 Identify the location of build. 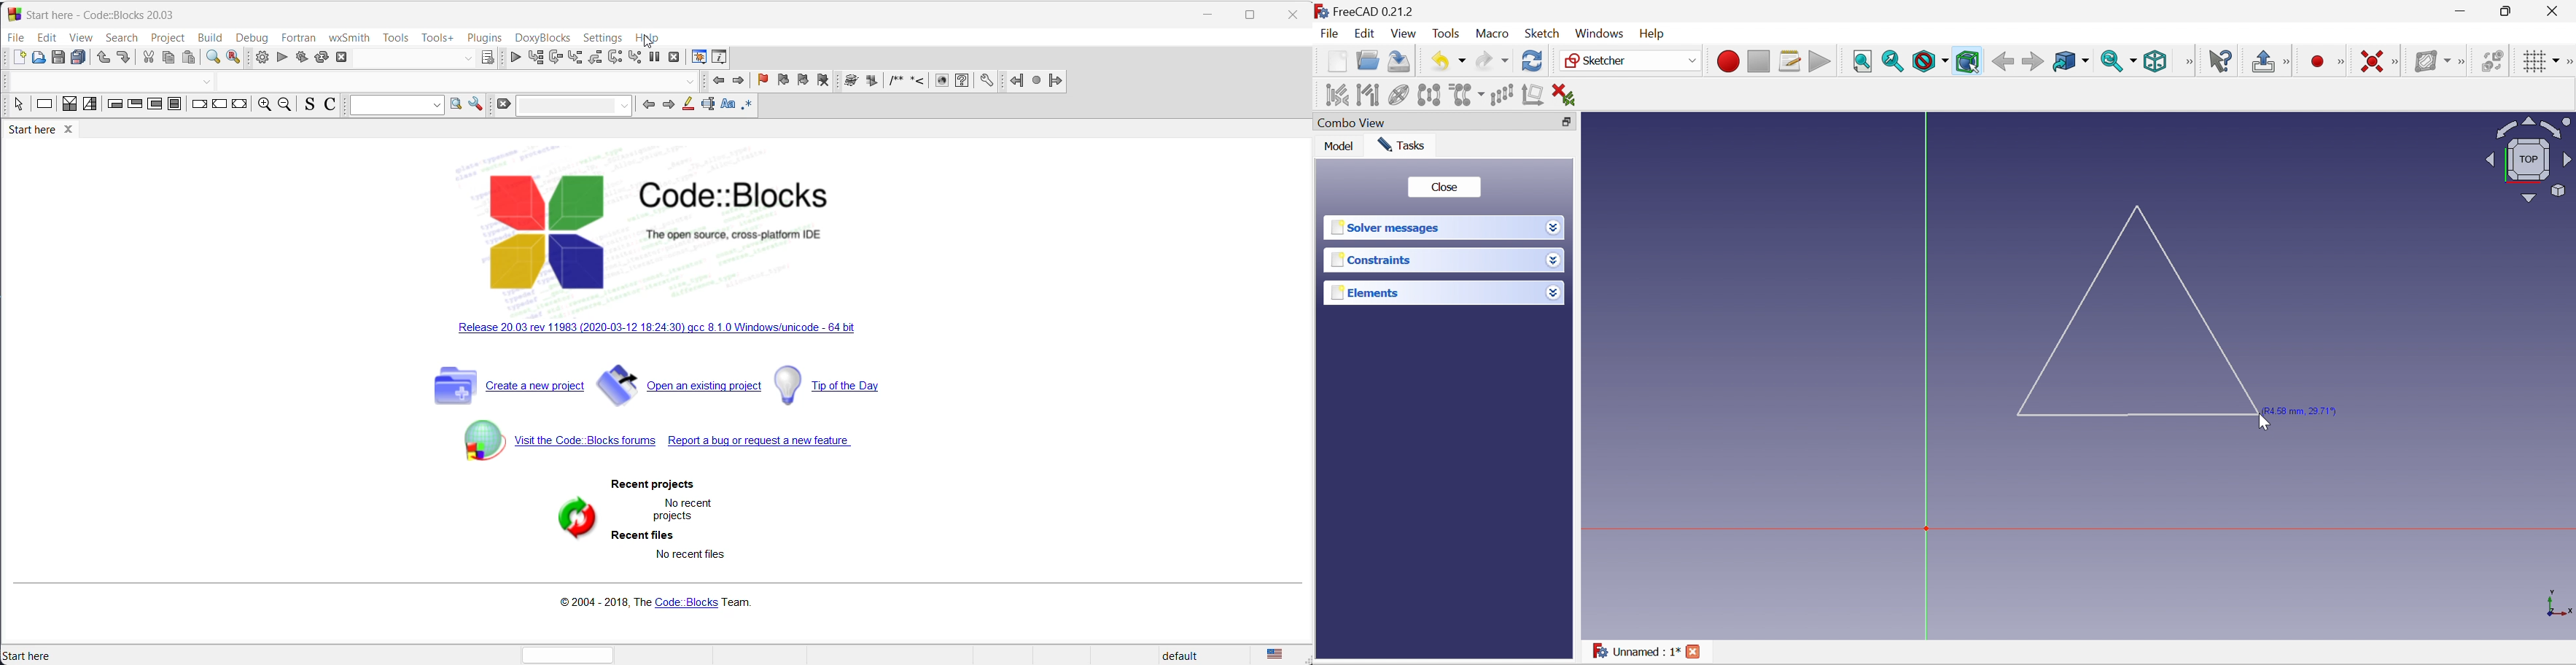
(260, 58).